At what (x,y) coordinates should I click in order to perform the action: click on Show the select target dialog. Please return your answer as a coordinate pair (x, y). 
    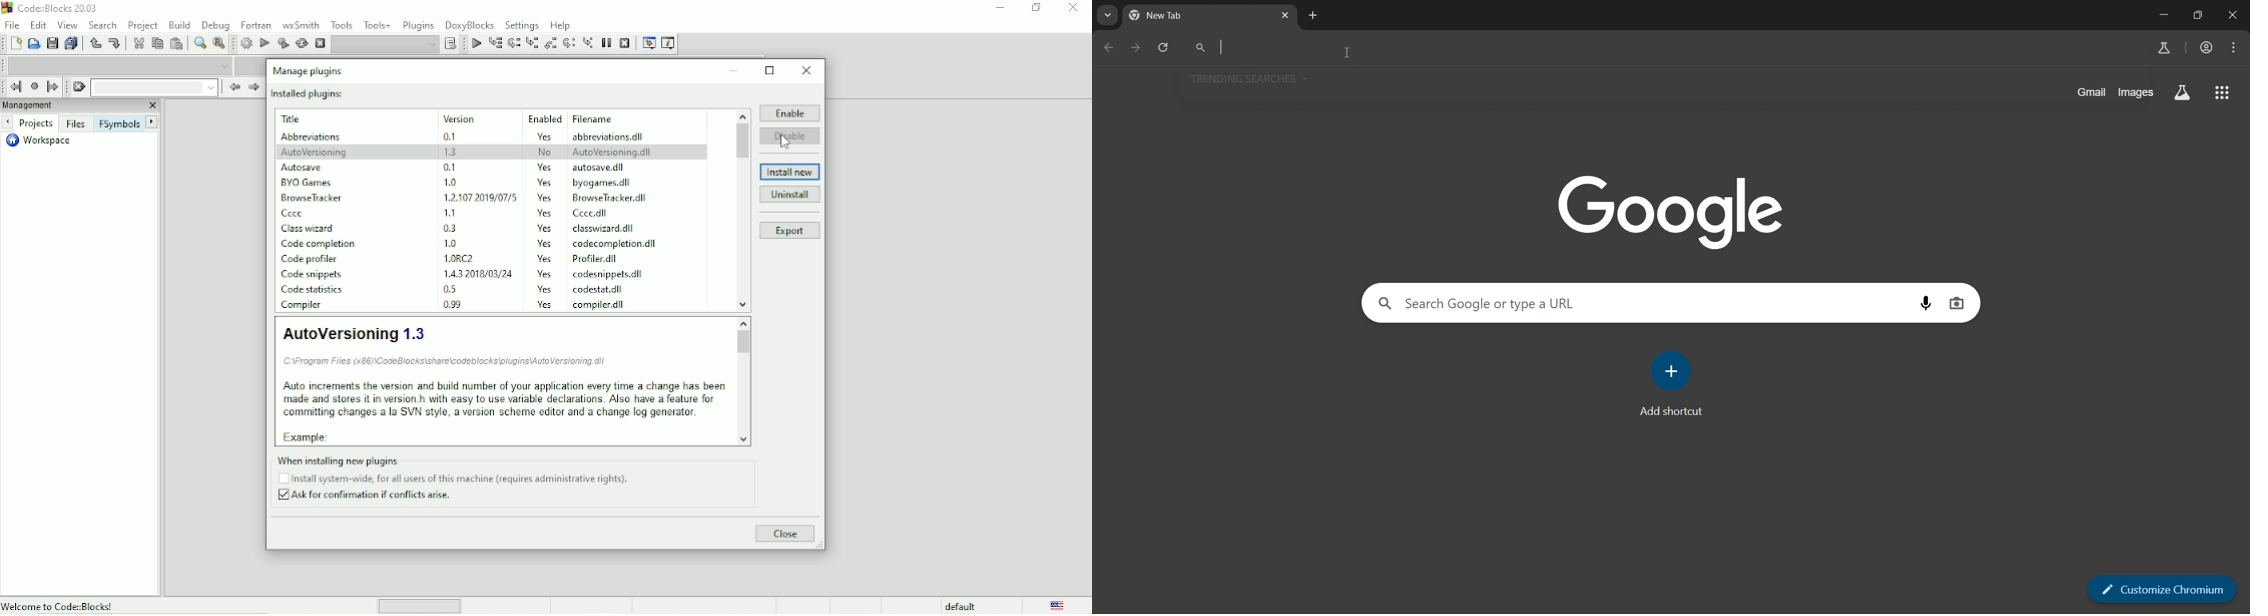
    Looking at the image, I should click on (452, 44).